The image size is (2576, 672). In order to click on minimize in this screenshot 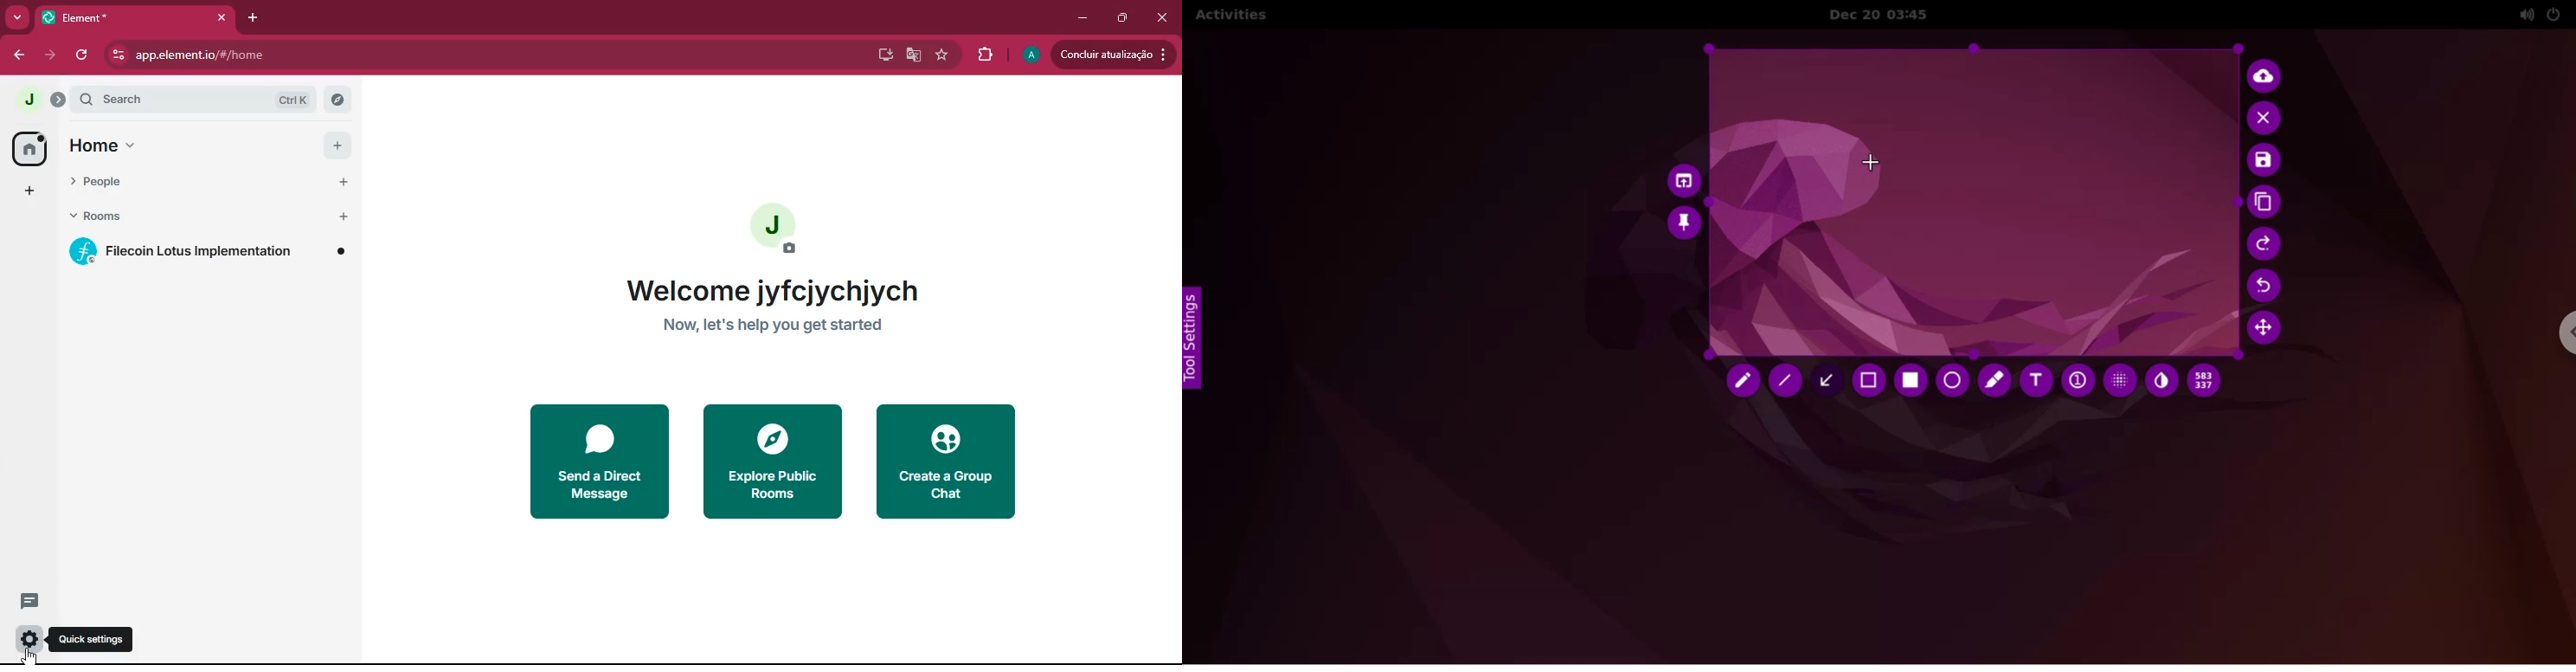, I will do `click(1081, 17)`.